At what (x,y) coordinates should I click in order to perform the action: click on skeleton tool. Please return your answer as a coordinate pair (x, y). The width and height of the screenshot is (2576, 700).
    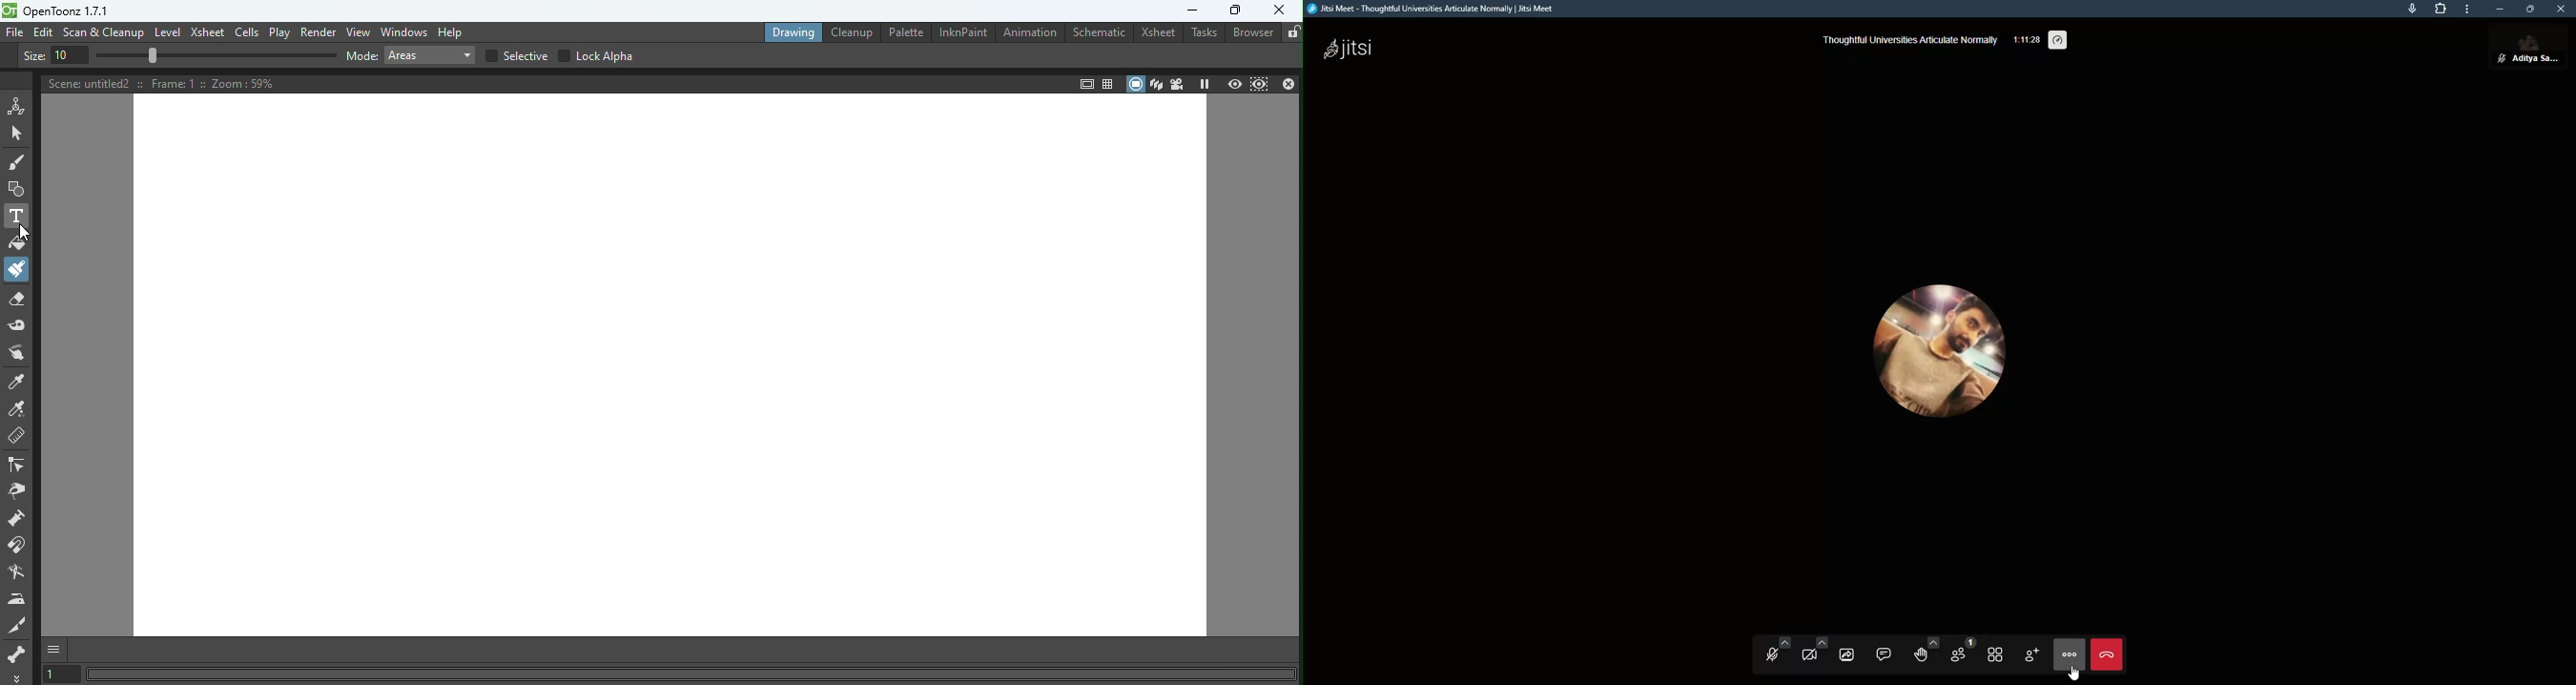
    Looking at the image, I should click on (18, 651).